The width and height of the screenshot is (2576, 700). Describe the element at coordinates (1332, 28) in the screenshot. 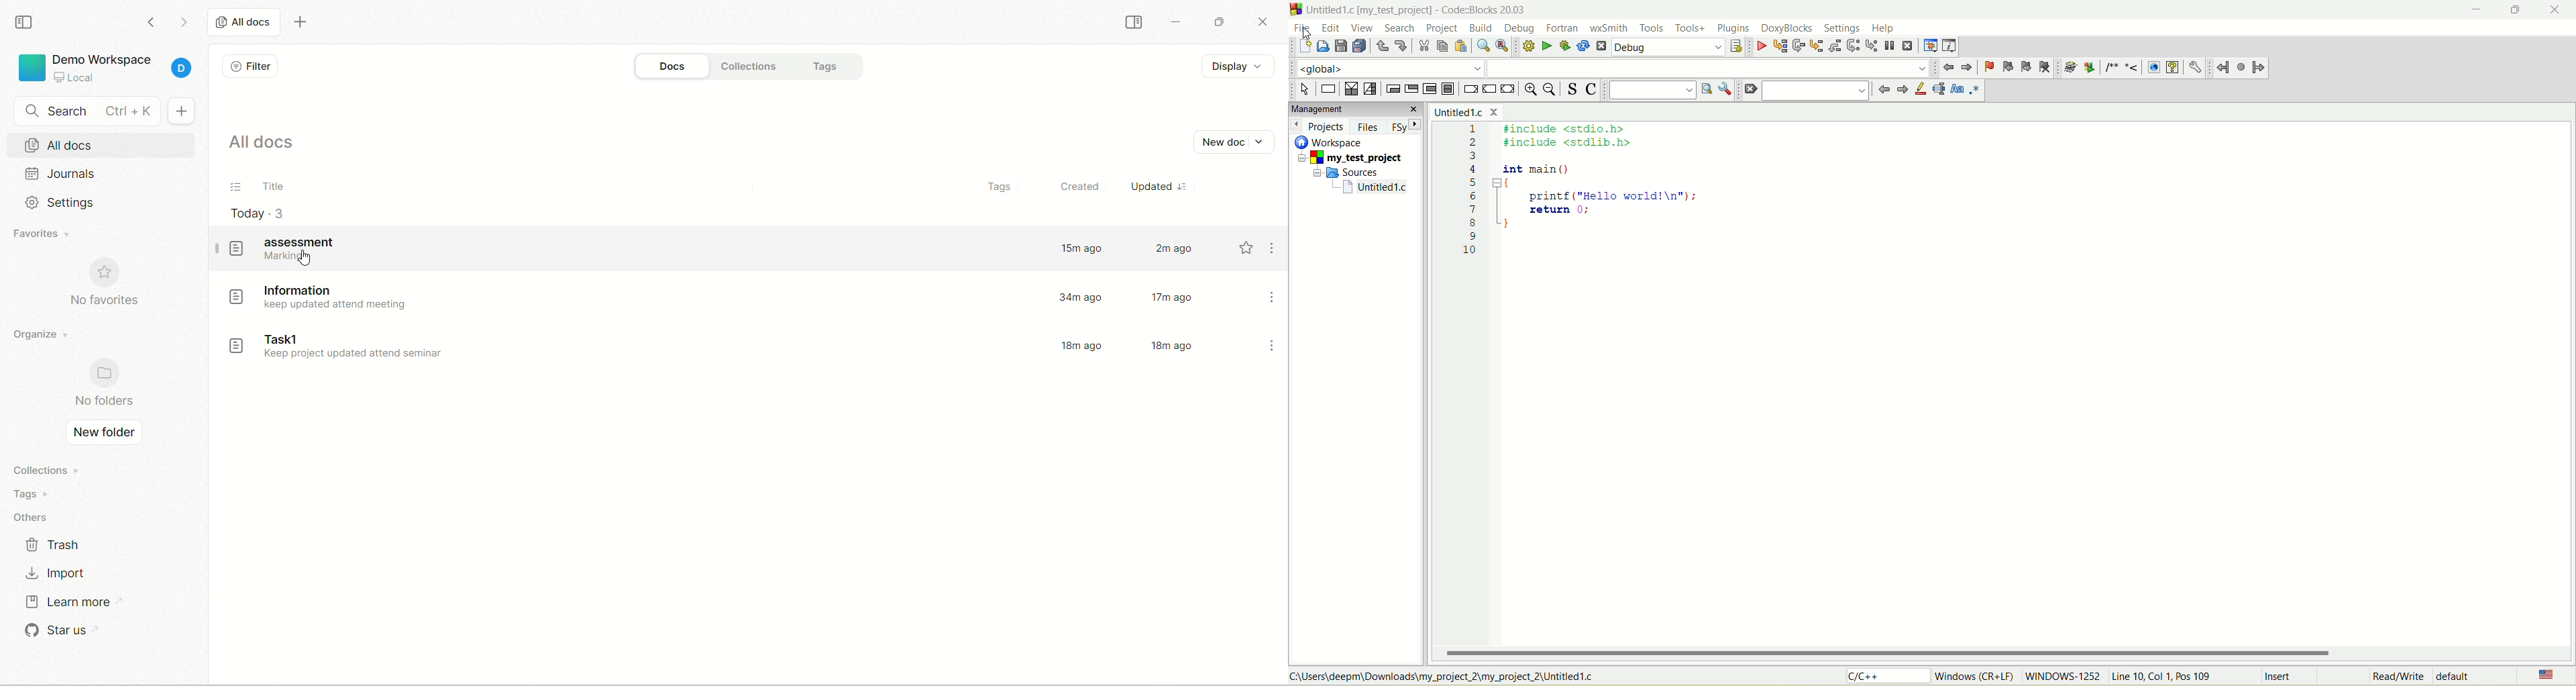

I see `edit` at that location.